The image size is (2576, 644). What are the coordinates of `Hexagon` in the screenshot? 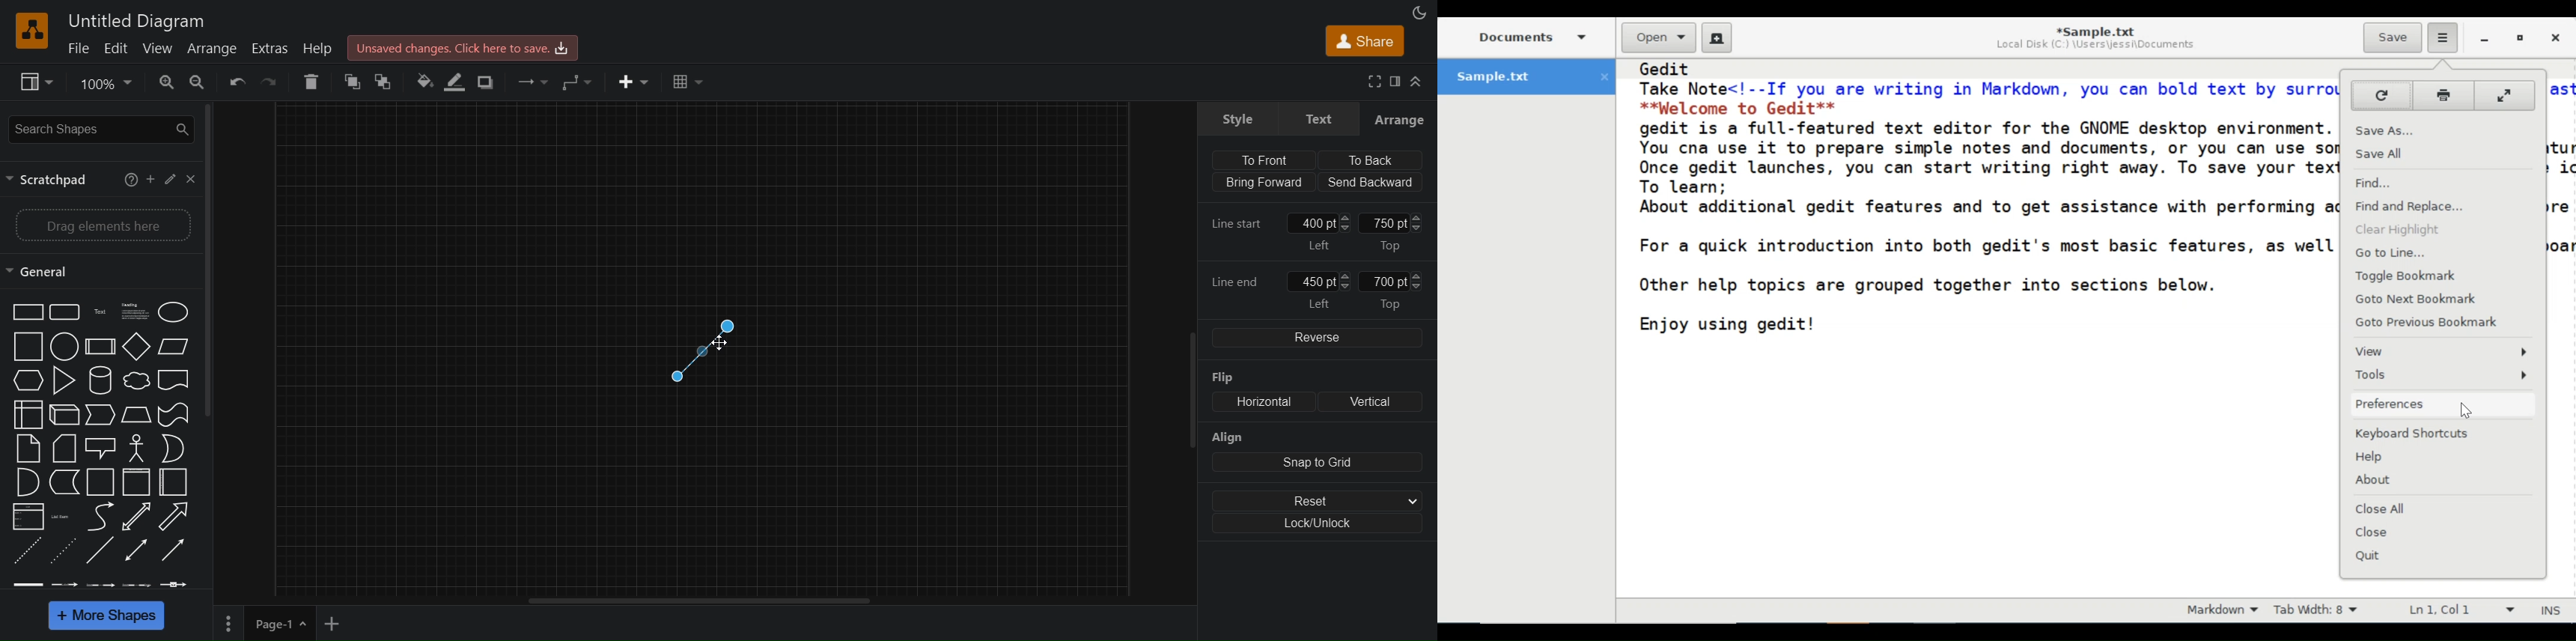 It's located at (26, 382).